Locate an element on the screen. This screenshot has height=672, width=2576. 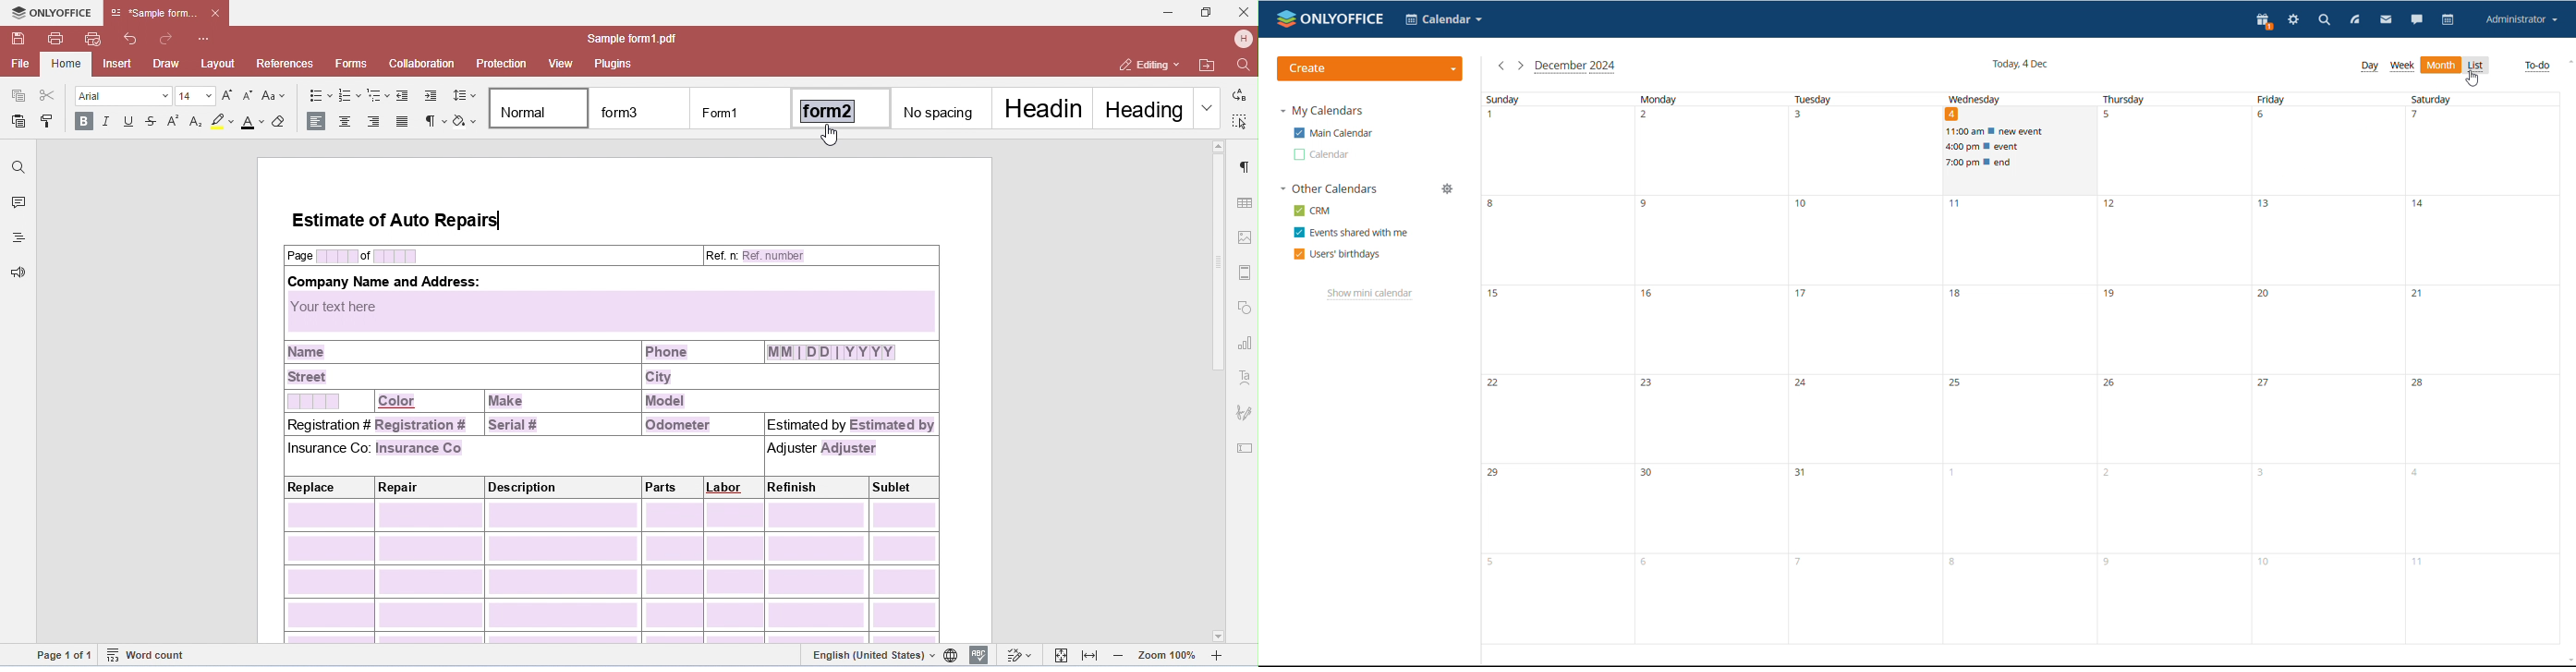
other calendars is located at coordinates (1329, 189).